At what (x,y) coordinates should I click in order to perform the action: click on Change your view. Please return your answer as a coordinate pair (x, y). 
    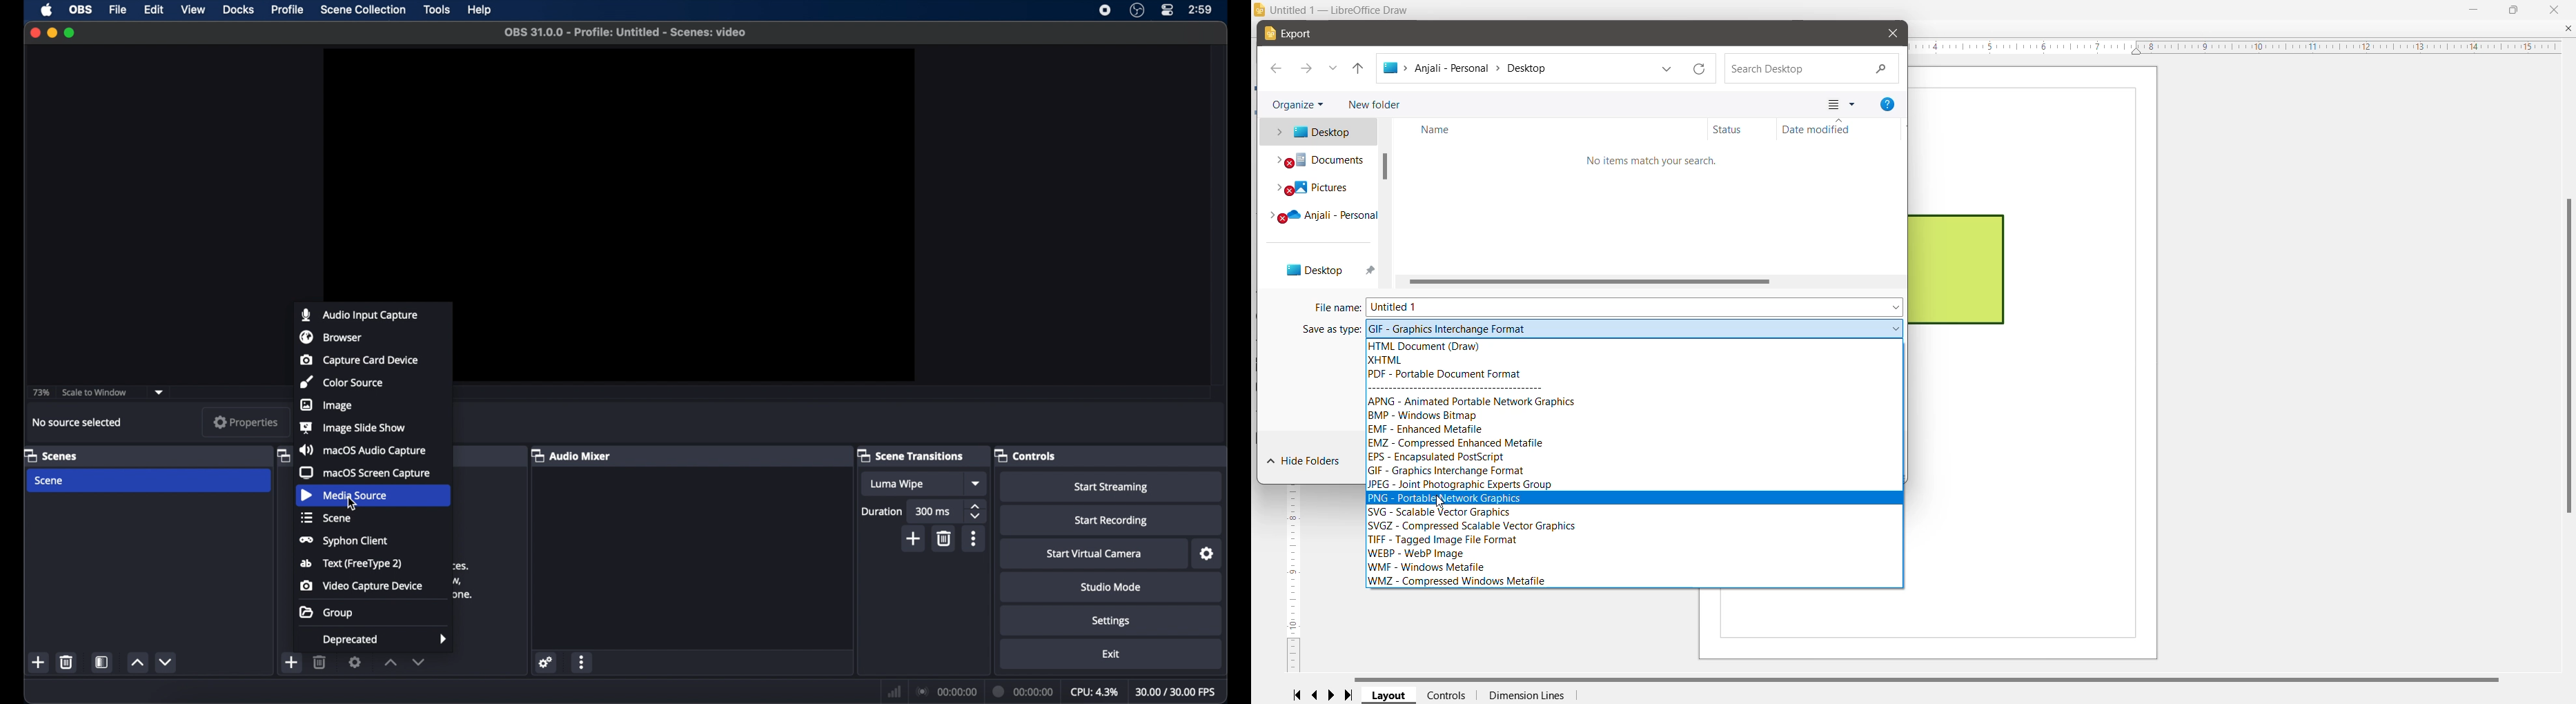
    Looking at the image, I should click on (1840, 105).